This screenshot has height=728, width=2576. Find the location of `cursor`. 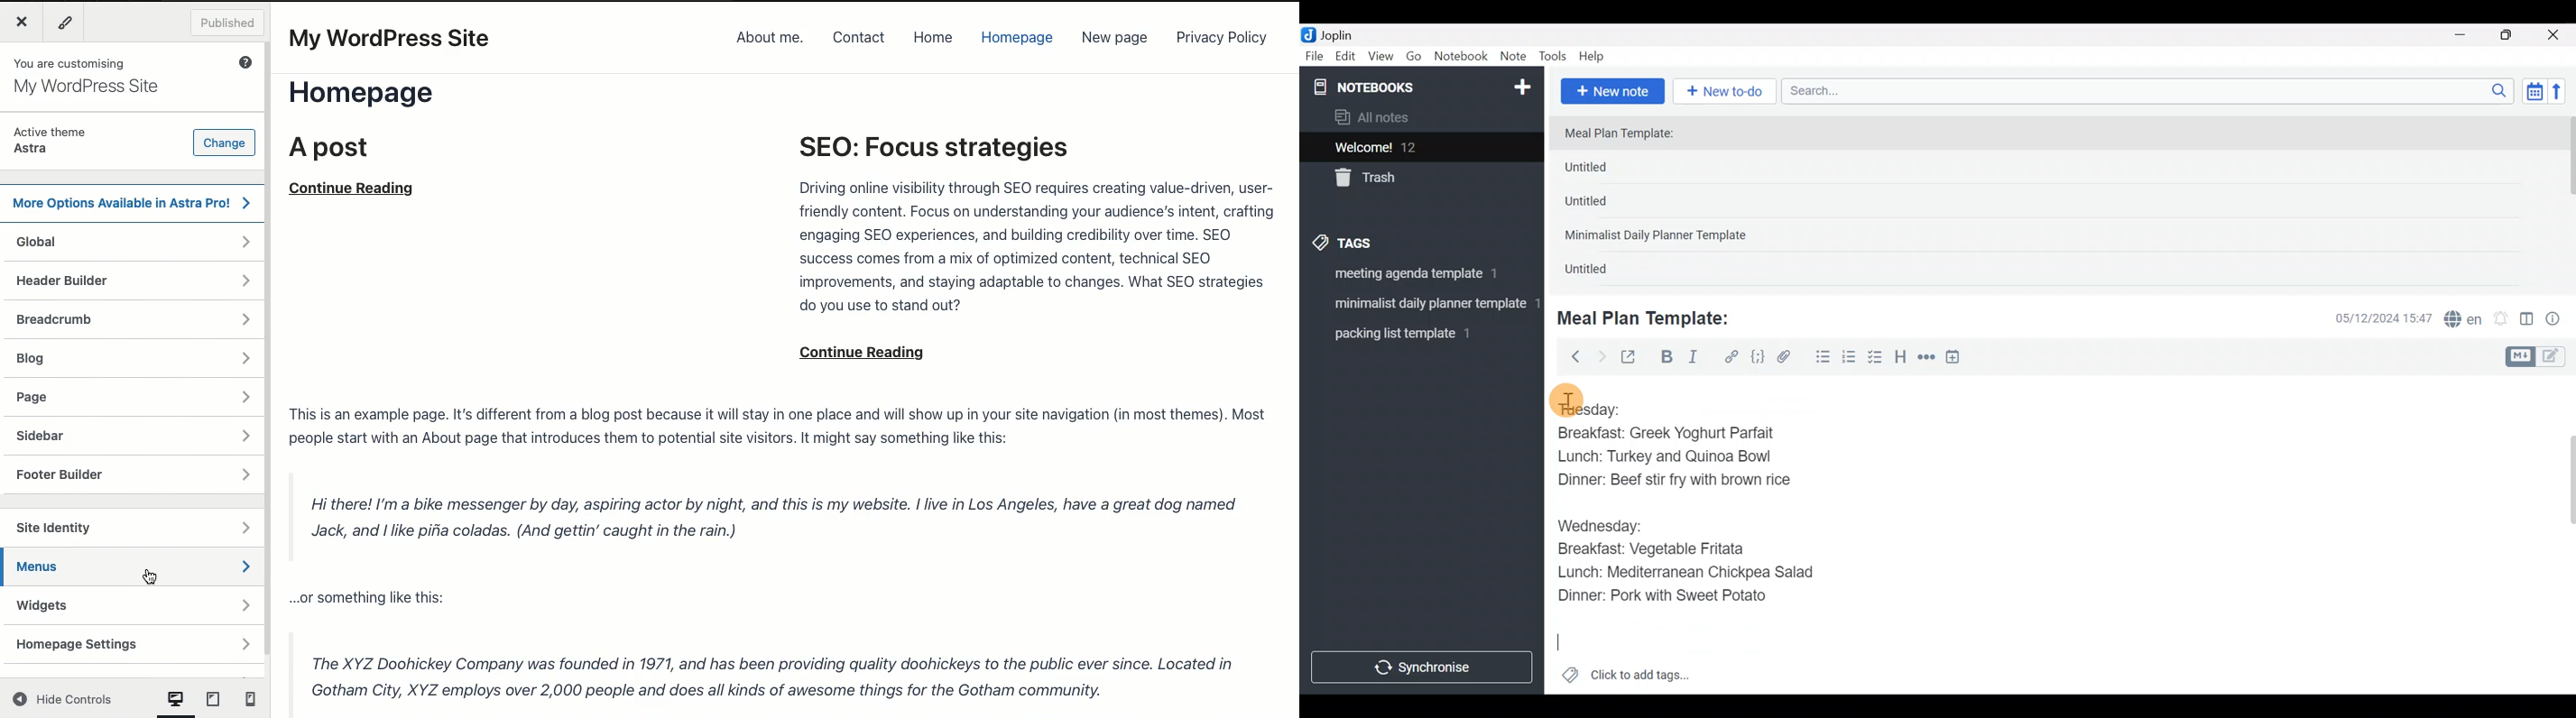

cursor is located at coordinates (1565, 401).